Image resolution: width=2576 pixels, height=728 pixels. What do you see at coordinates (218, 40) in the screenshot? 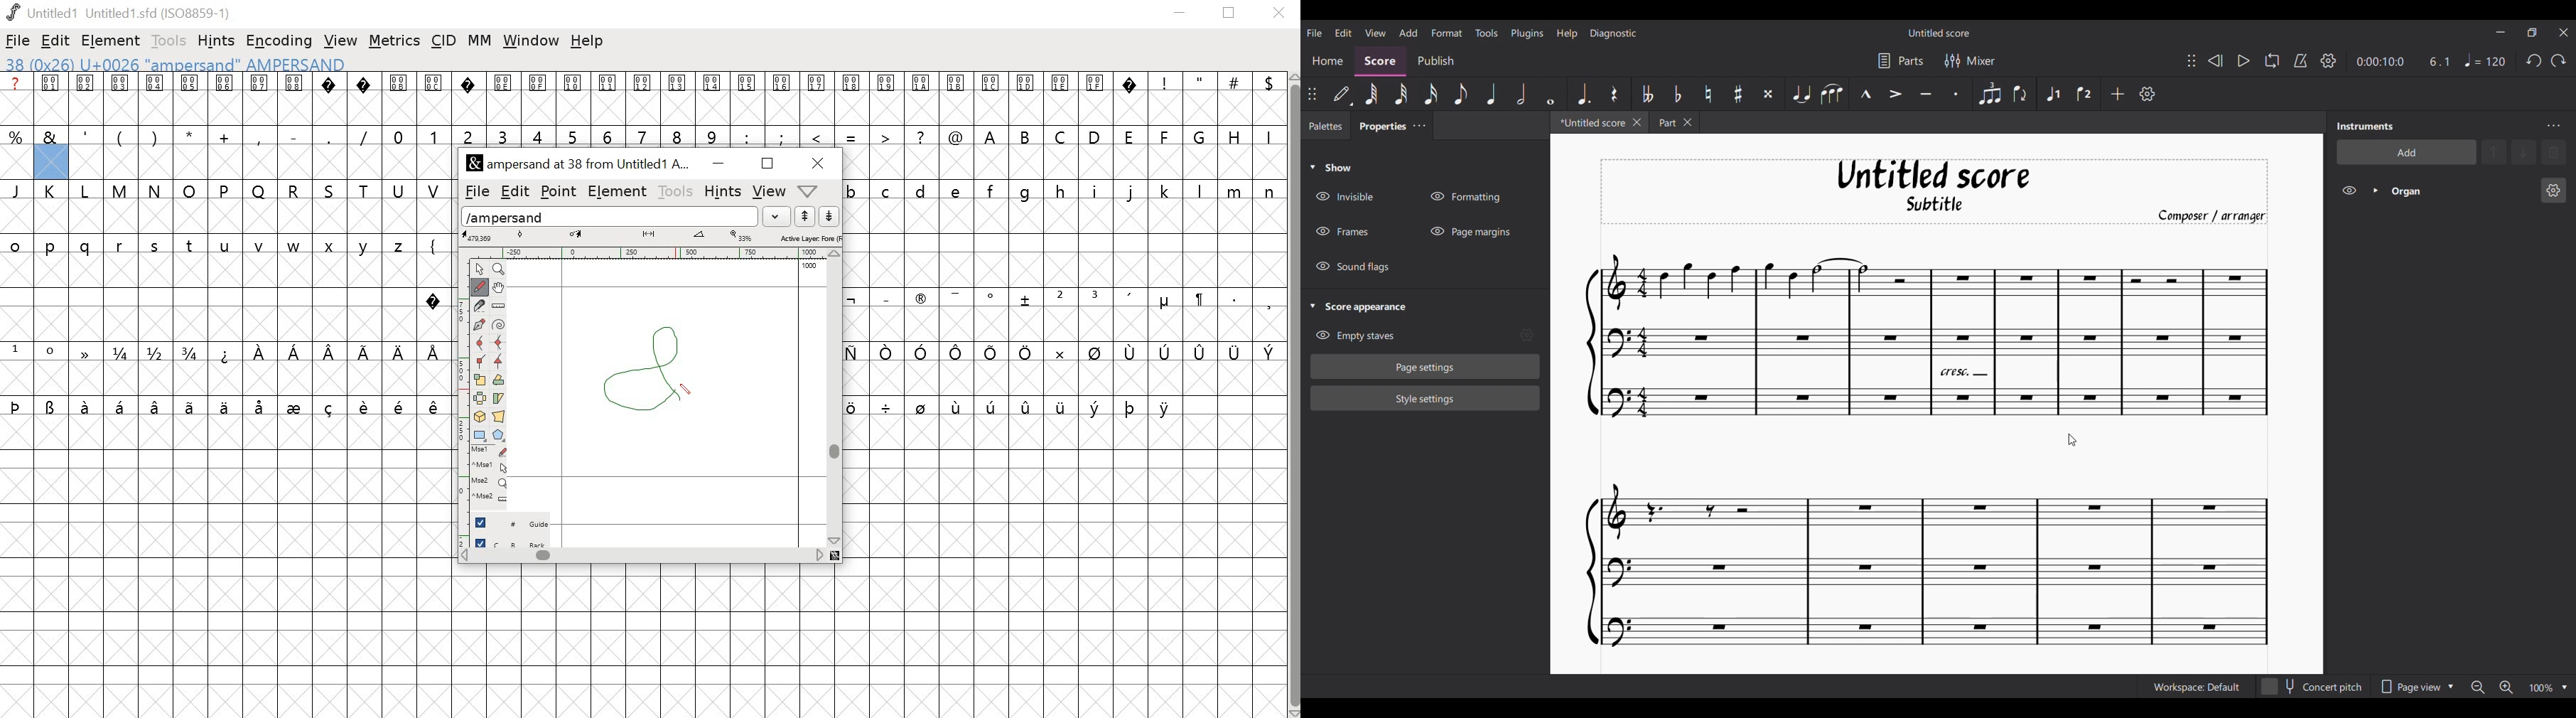
I see `hints` at bounding box center [218, 40].